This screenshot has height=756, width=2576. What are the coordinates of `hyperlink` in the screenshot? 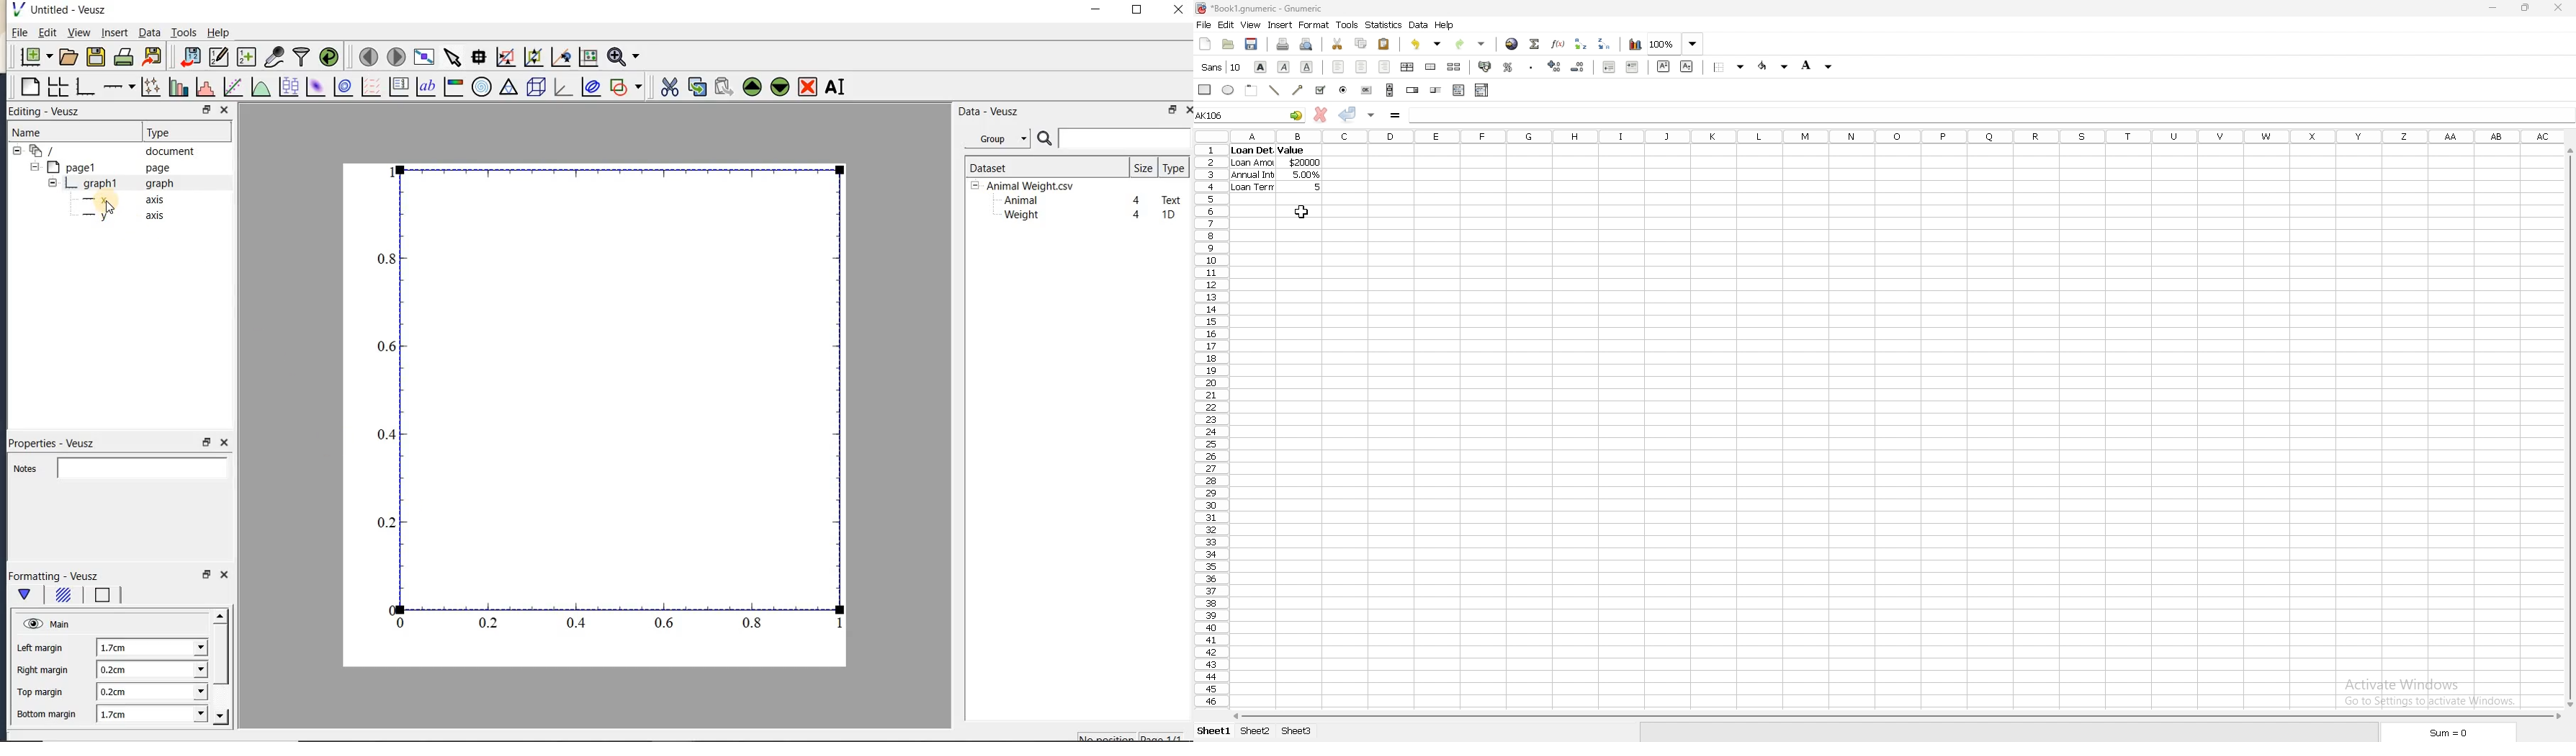 It's located at (1512, 44).